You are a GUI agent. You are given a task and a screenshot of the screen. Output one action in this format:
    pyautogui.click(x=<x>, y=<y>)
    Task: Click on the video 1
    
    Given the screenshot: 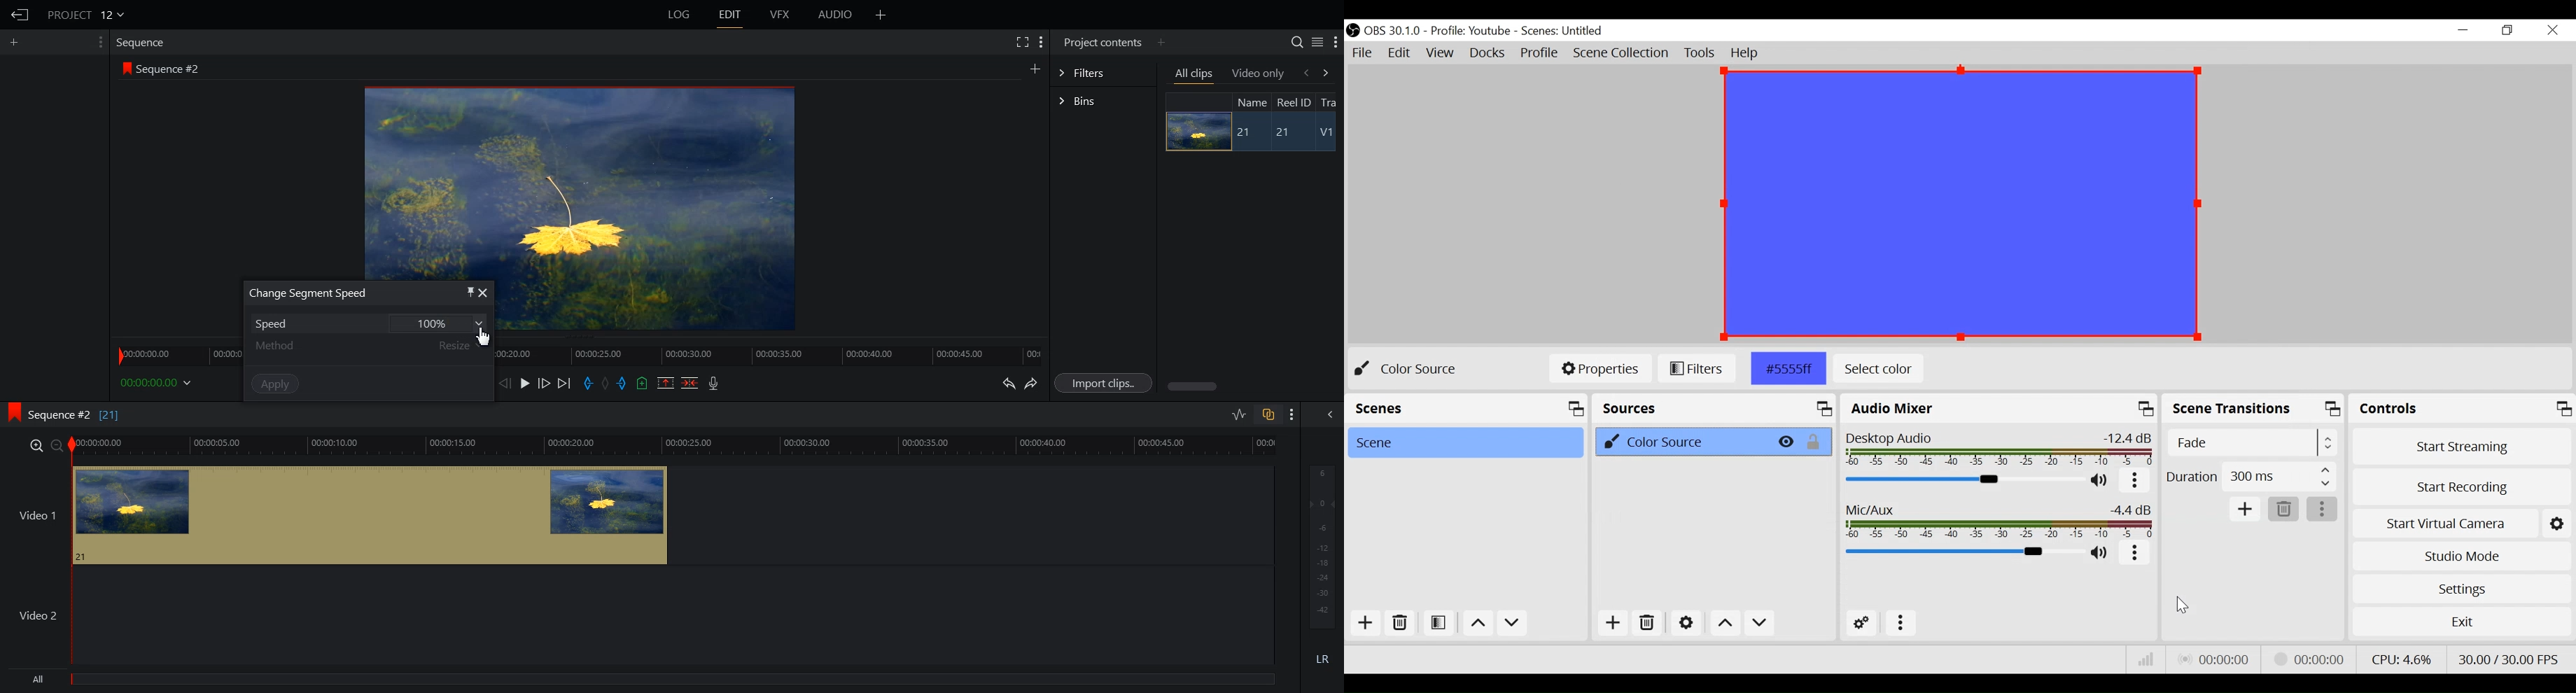 What is the action you would take?
    pyautogui.click(x=335, y=513)
    